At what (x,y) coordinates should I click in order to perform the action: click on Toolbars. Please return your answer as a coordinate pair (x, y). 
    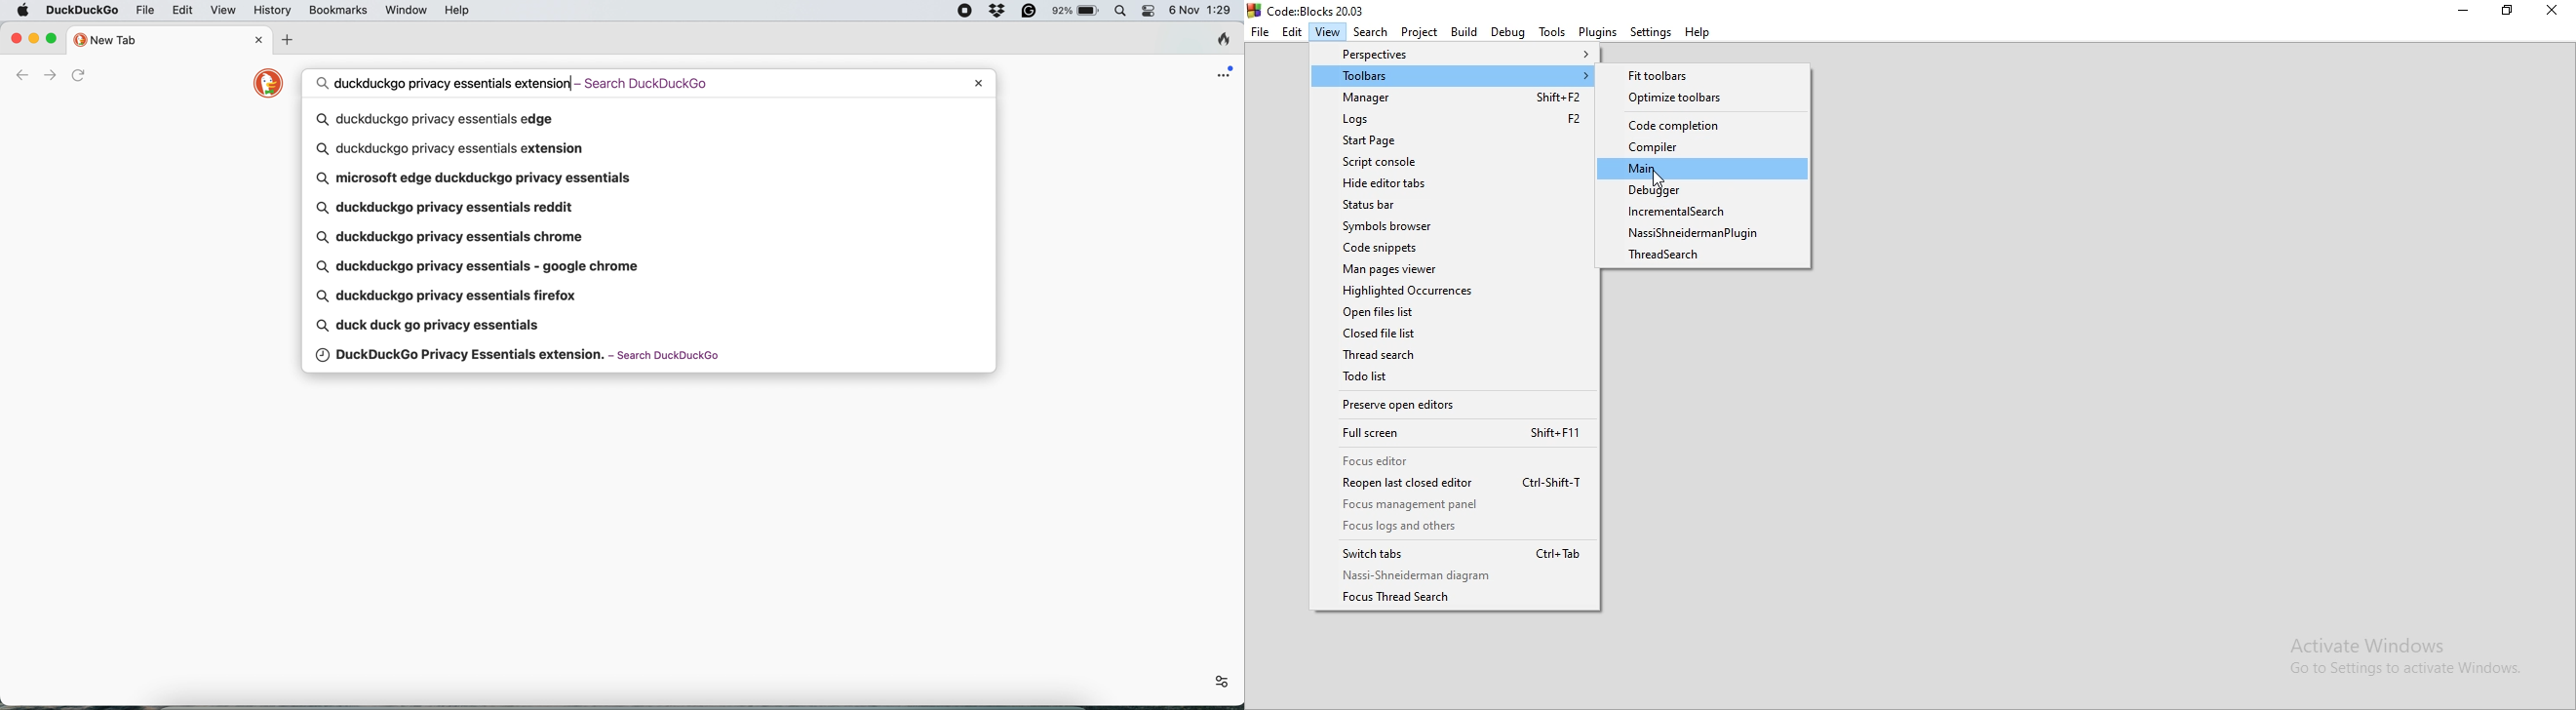
    Looking at the image, I should click on (1453, 77).